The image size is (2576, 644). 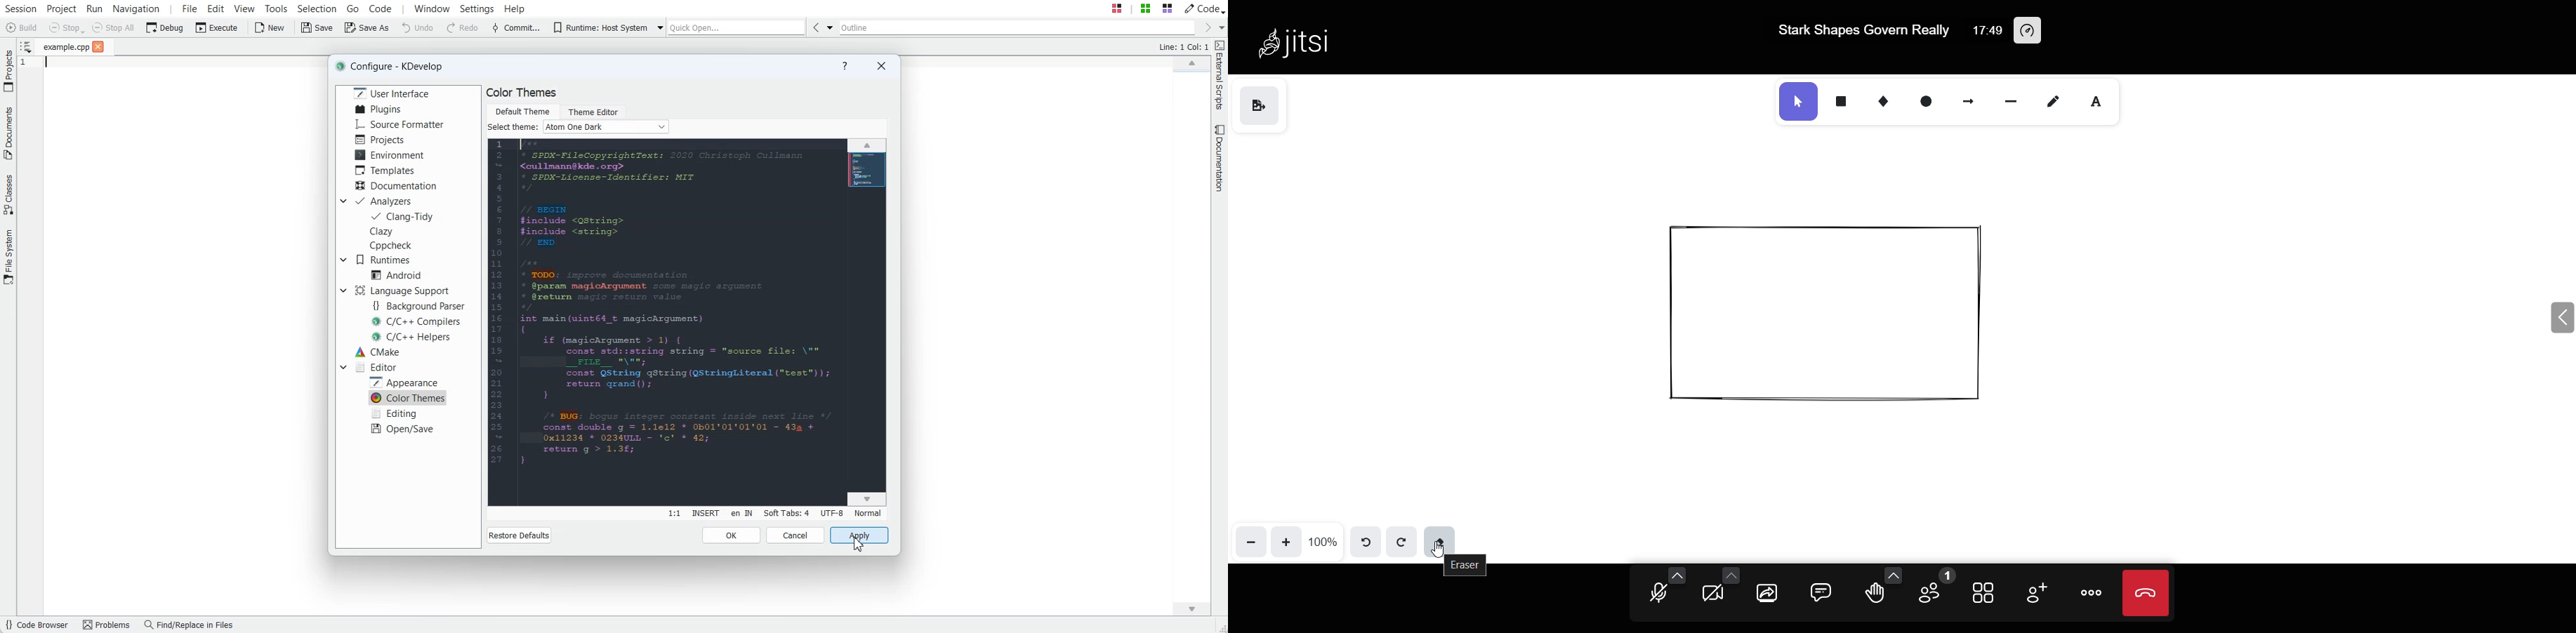 What do you see at coordinates (1731, 573) in the screenshot?
I see `more camera setting` at bounding box center [1731, 573].